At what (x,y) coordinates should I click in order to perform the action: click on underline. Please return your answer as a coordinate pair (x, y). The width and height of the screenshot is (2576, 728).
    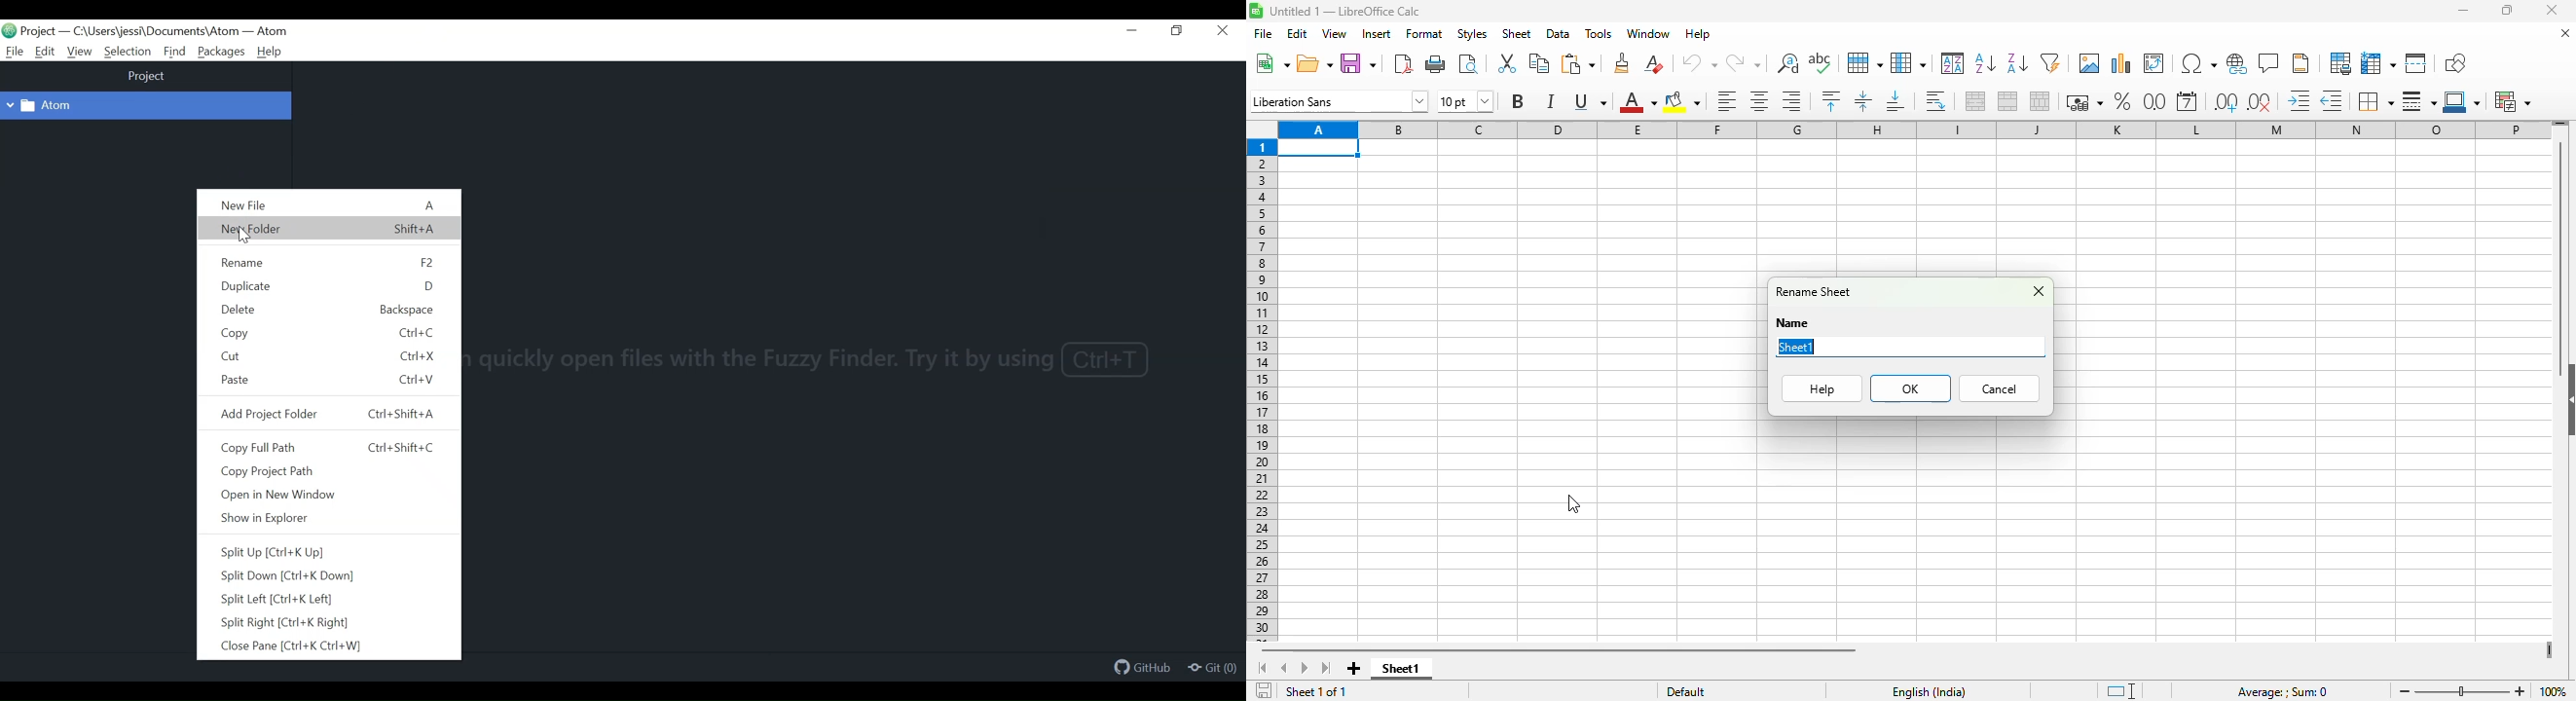
    Looking at the image, I should click on (1590, 101).